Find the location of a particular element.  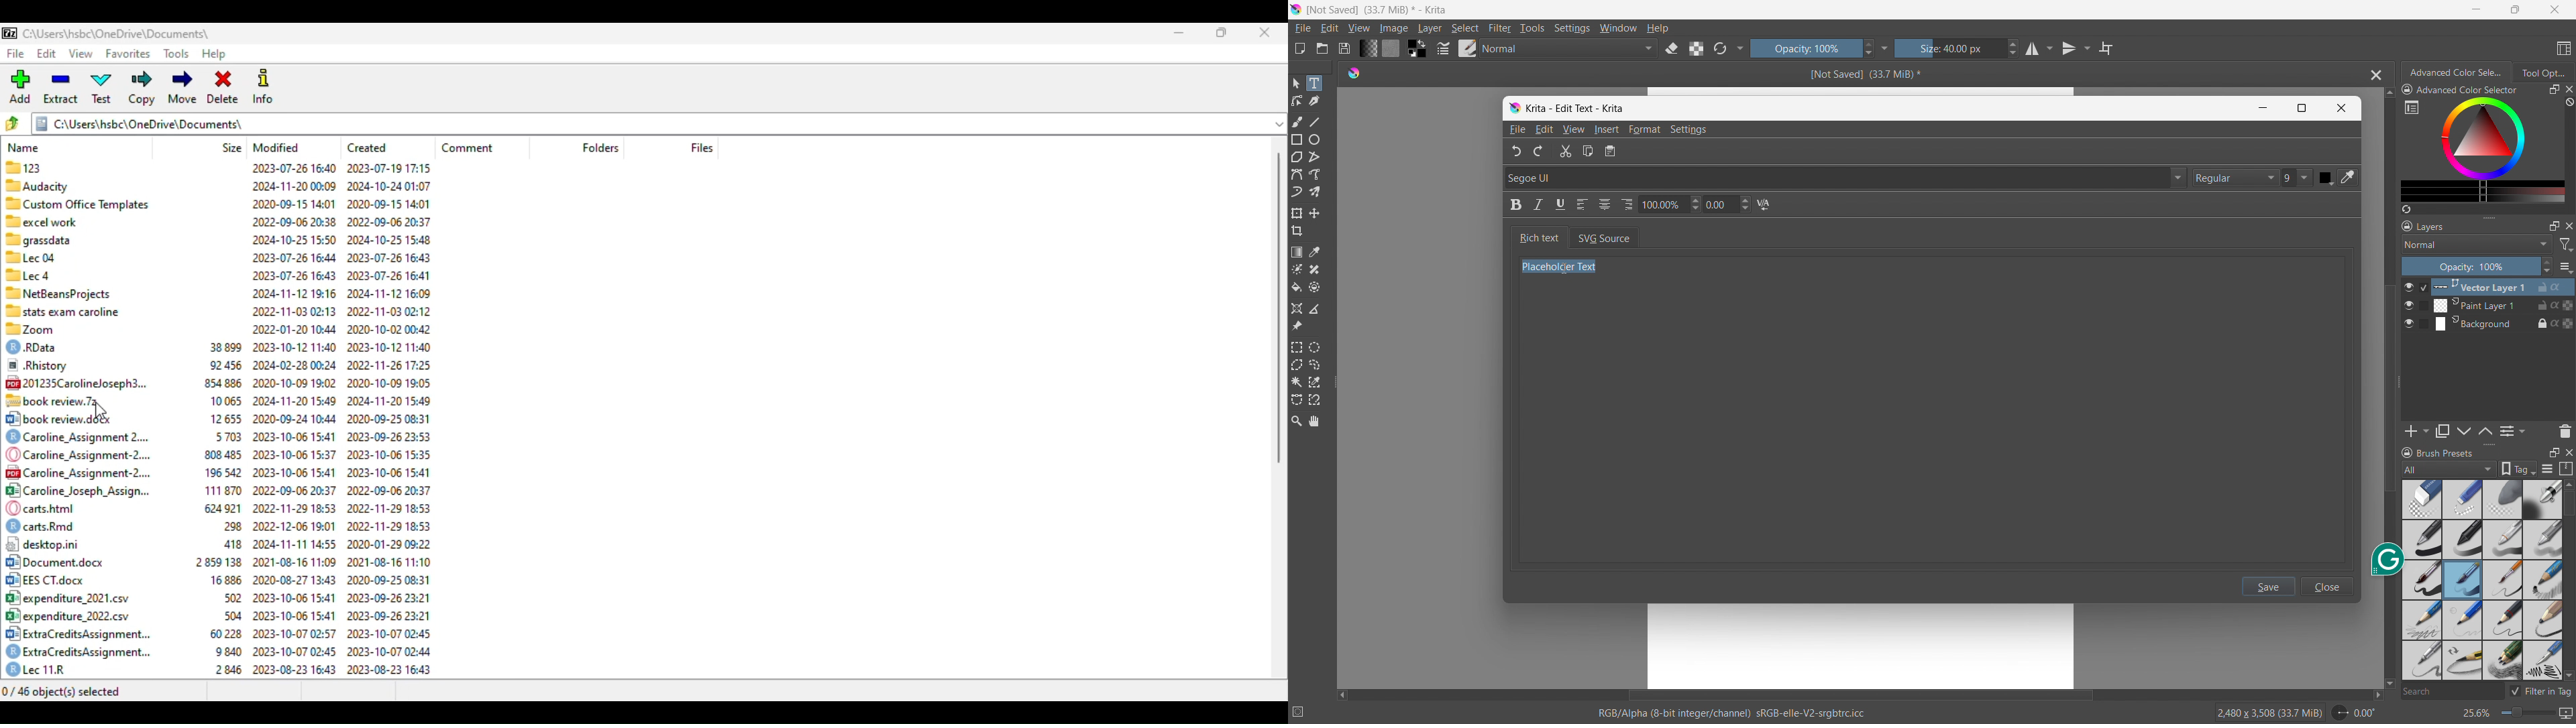

redo is located at coordinates (1539, 152).